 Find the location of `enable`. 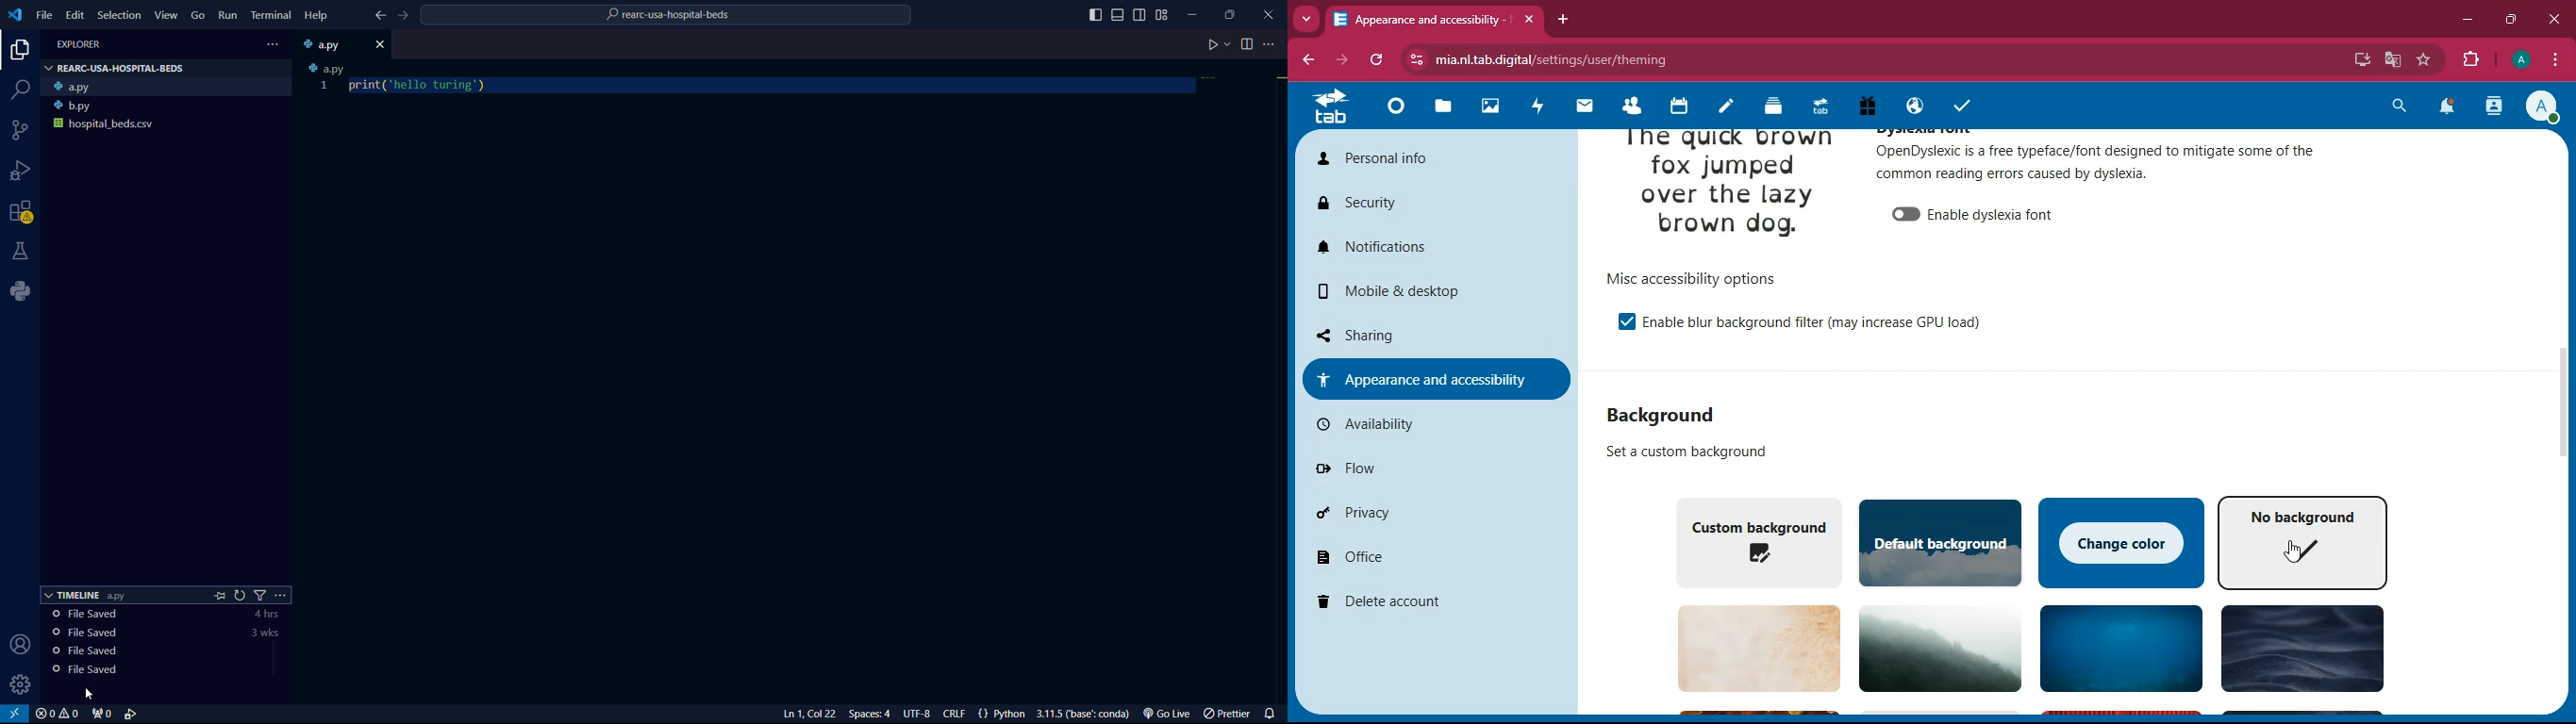

enable is located at coordinates (1975, 211).